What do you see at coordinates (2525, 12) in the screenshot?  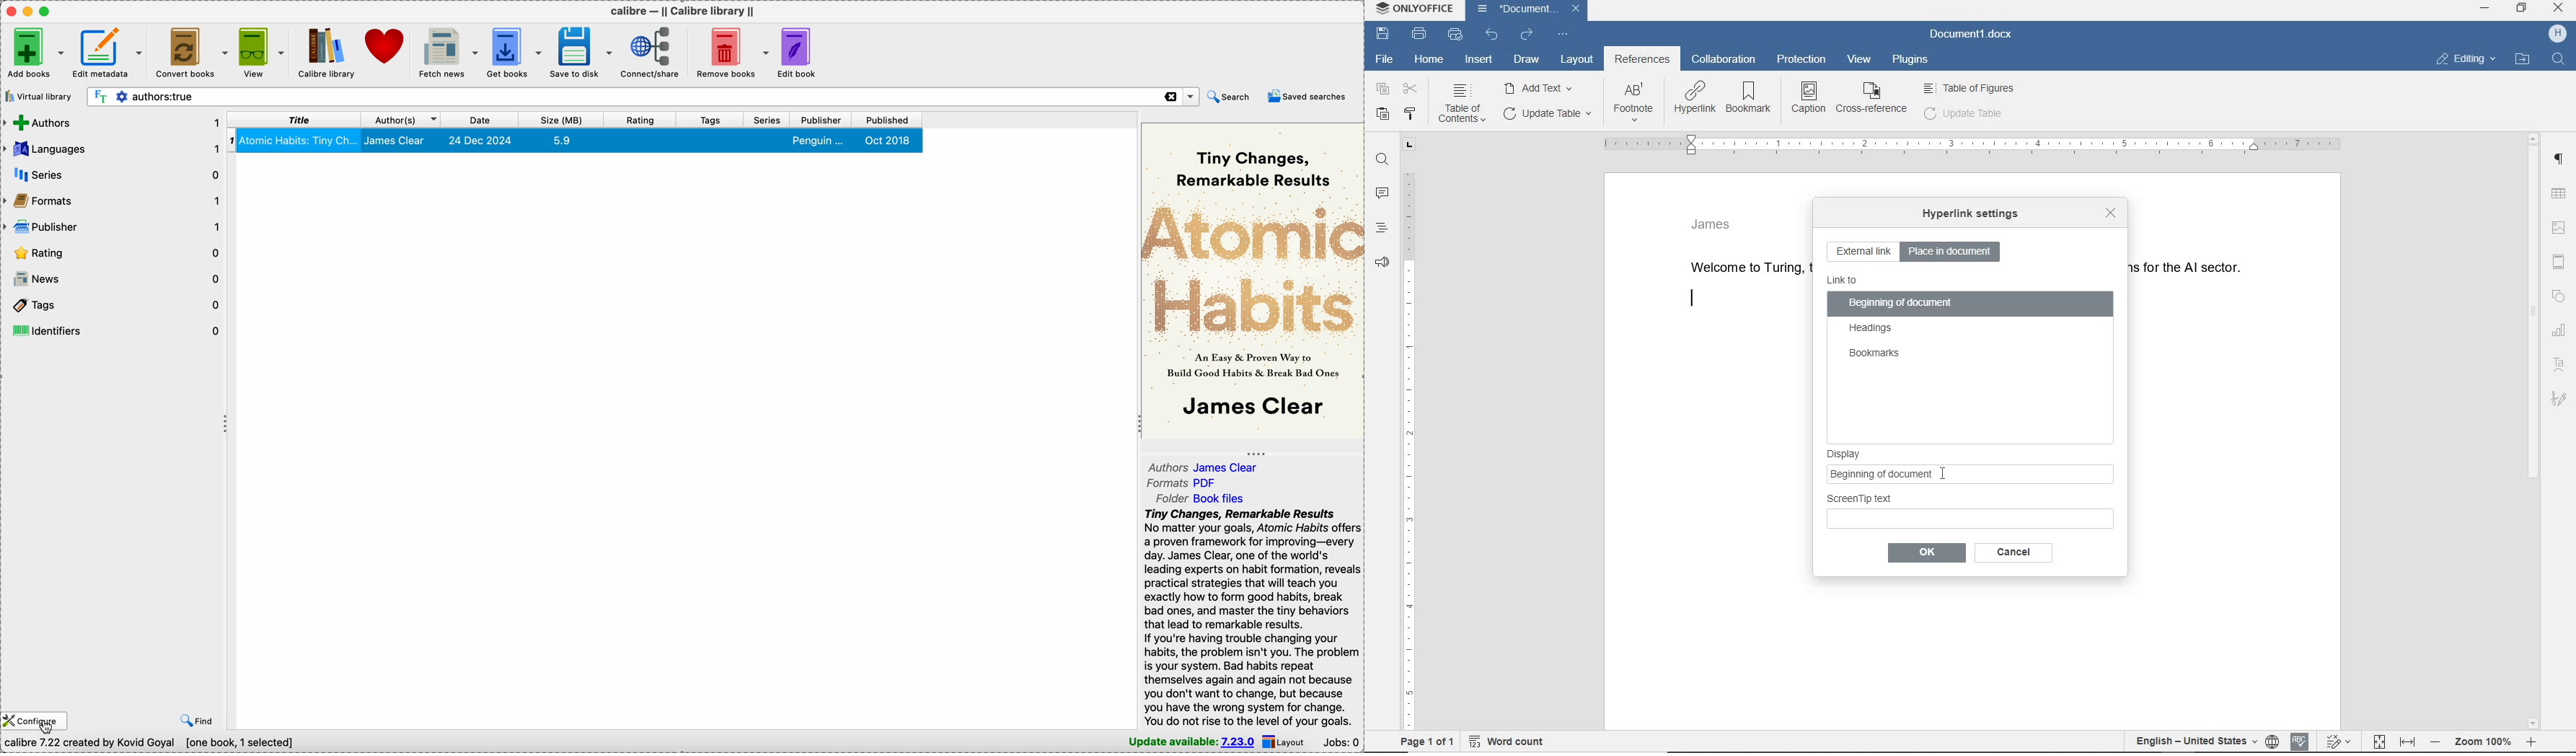 I see `Restore down` at bounding box center [2525, 12].